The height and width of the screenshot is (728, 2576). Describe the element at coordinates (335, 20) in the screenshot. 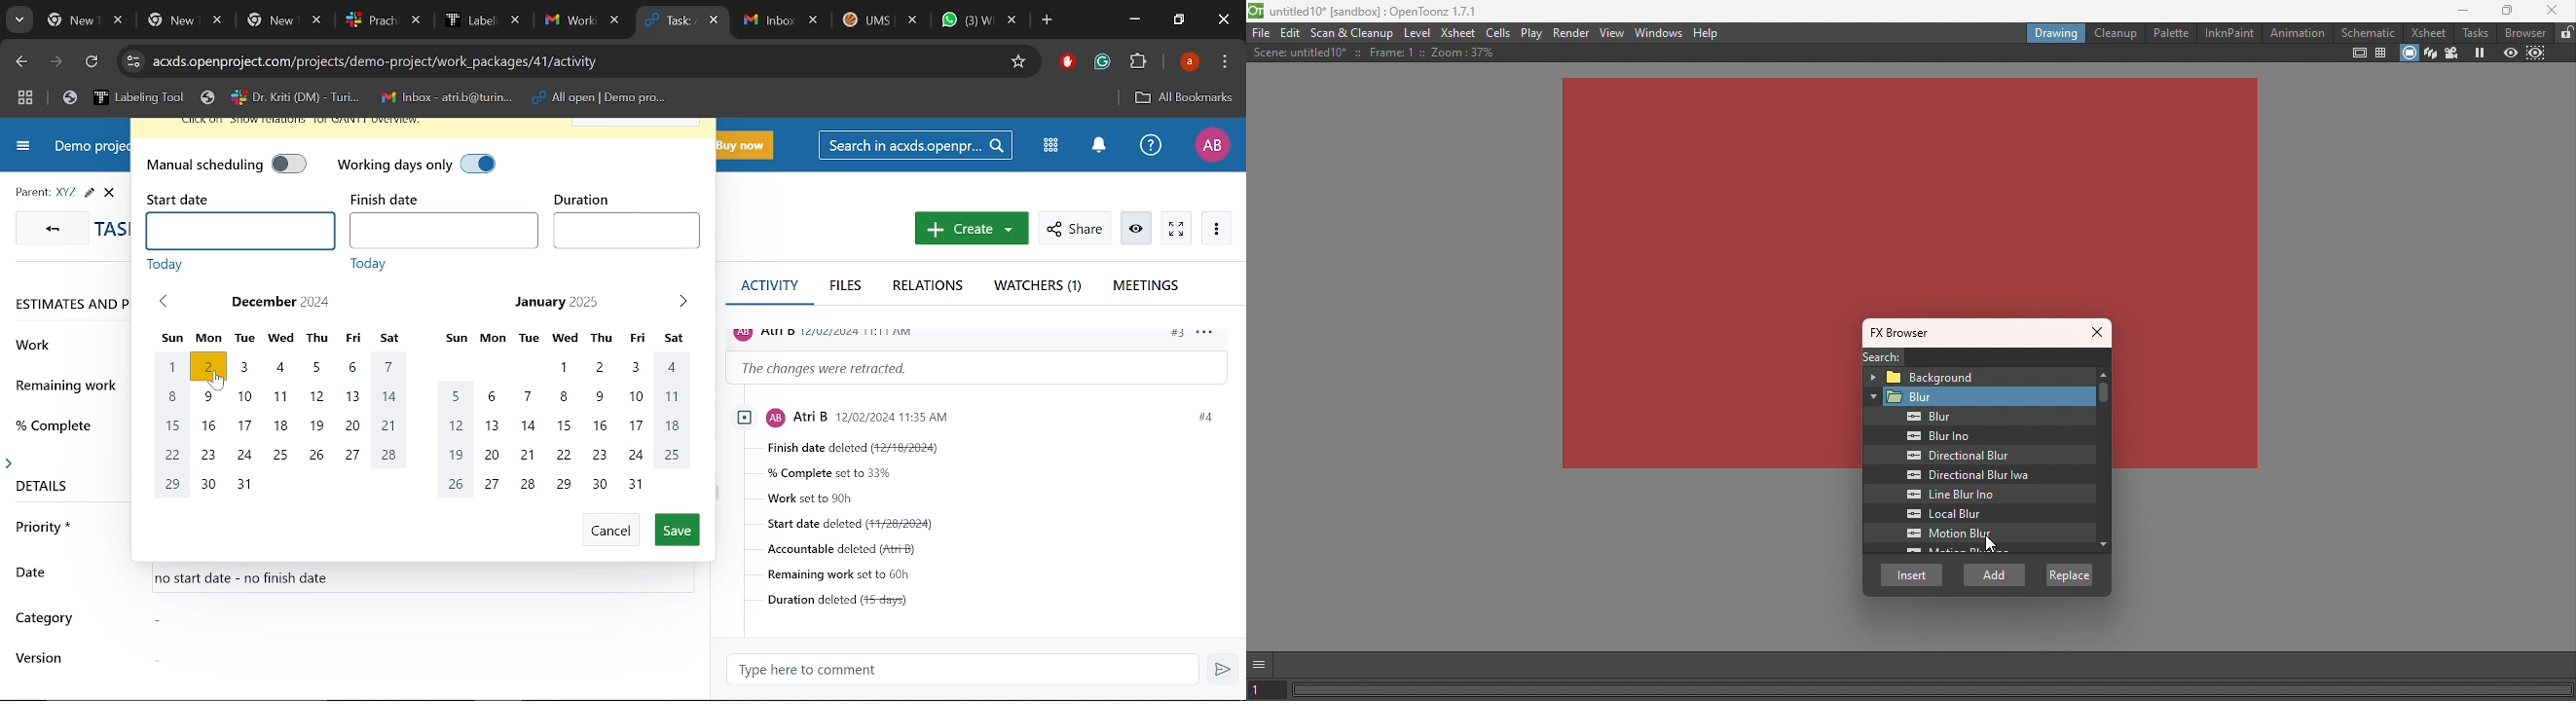

I see `Other tabs` at that location.